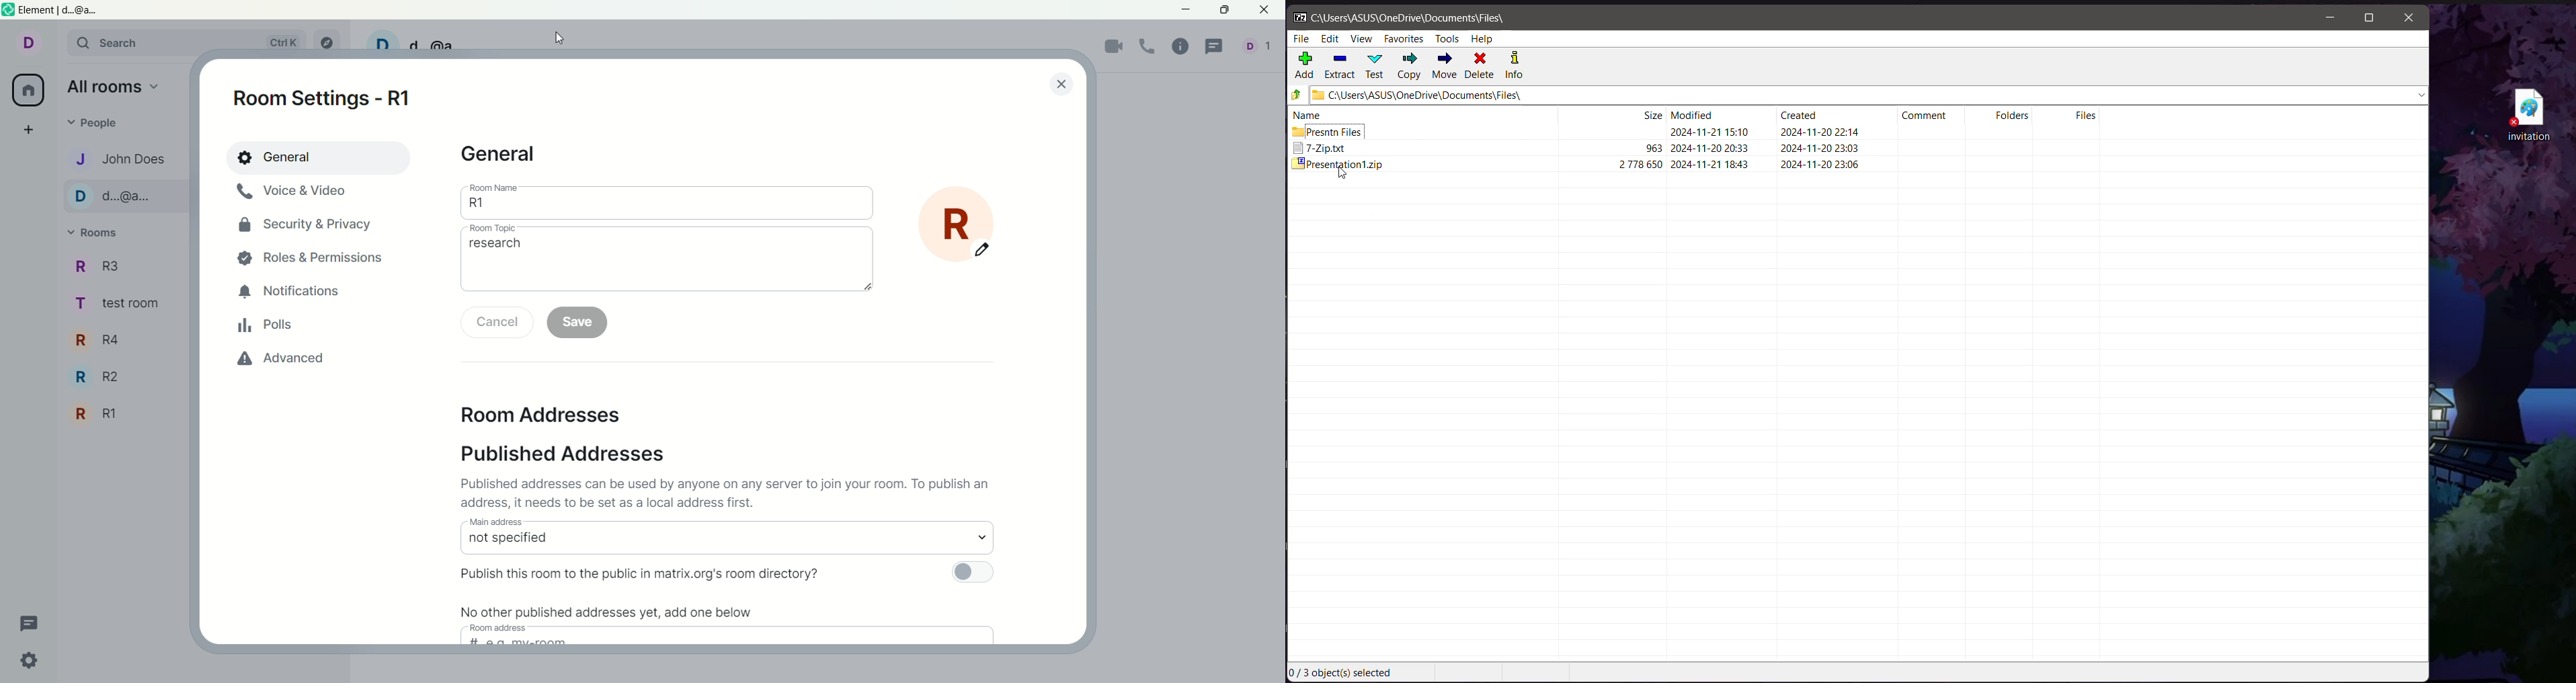 This screenshot has width=2576, height=700. What do you see at coordinates (26, 46) in the screenshot?
I see `d` at bounding box center [26, 46].